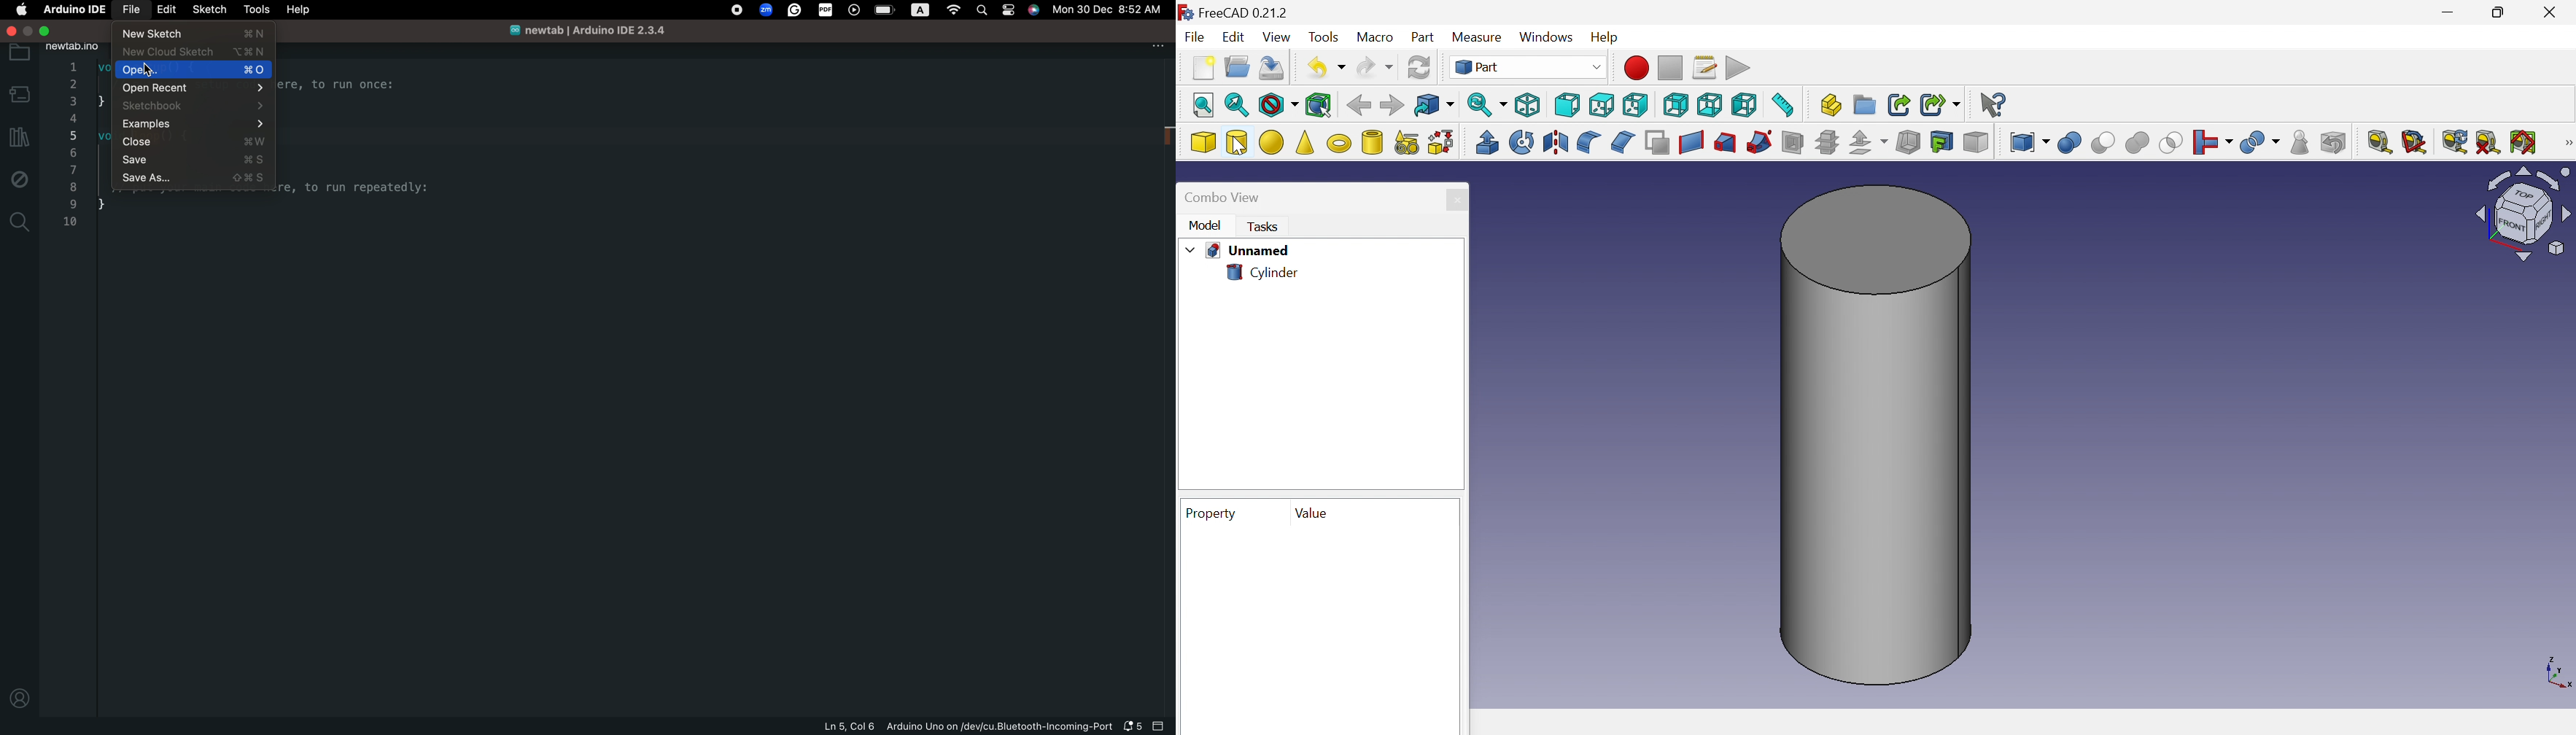 This screenshot has height=756, width=2576. Describe the element at coordinates (1785, 104) in the screenshot. I see `Measure distance` at that location.